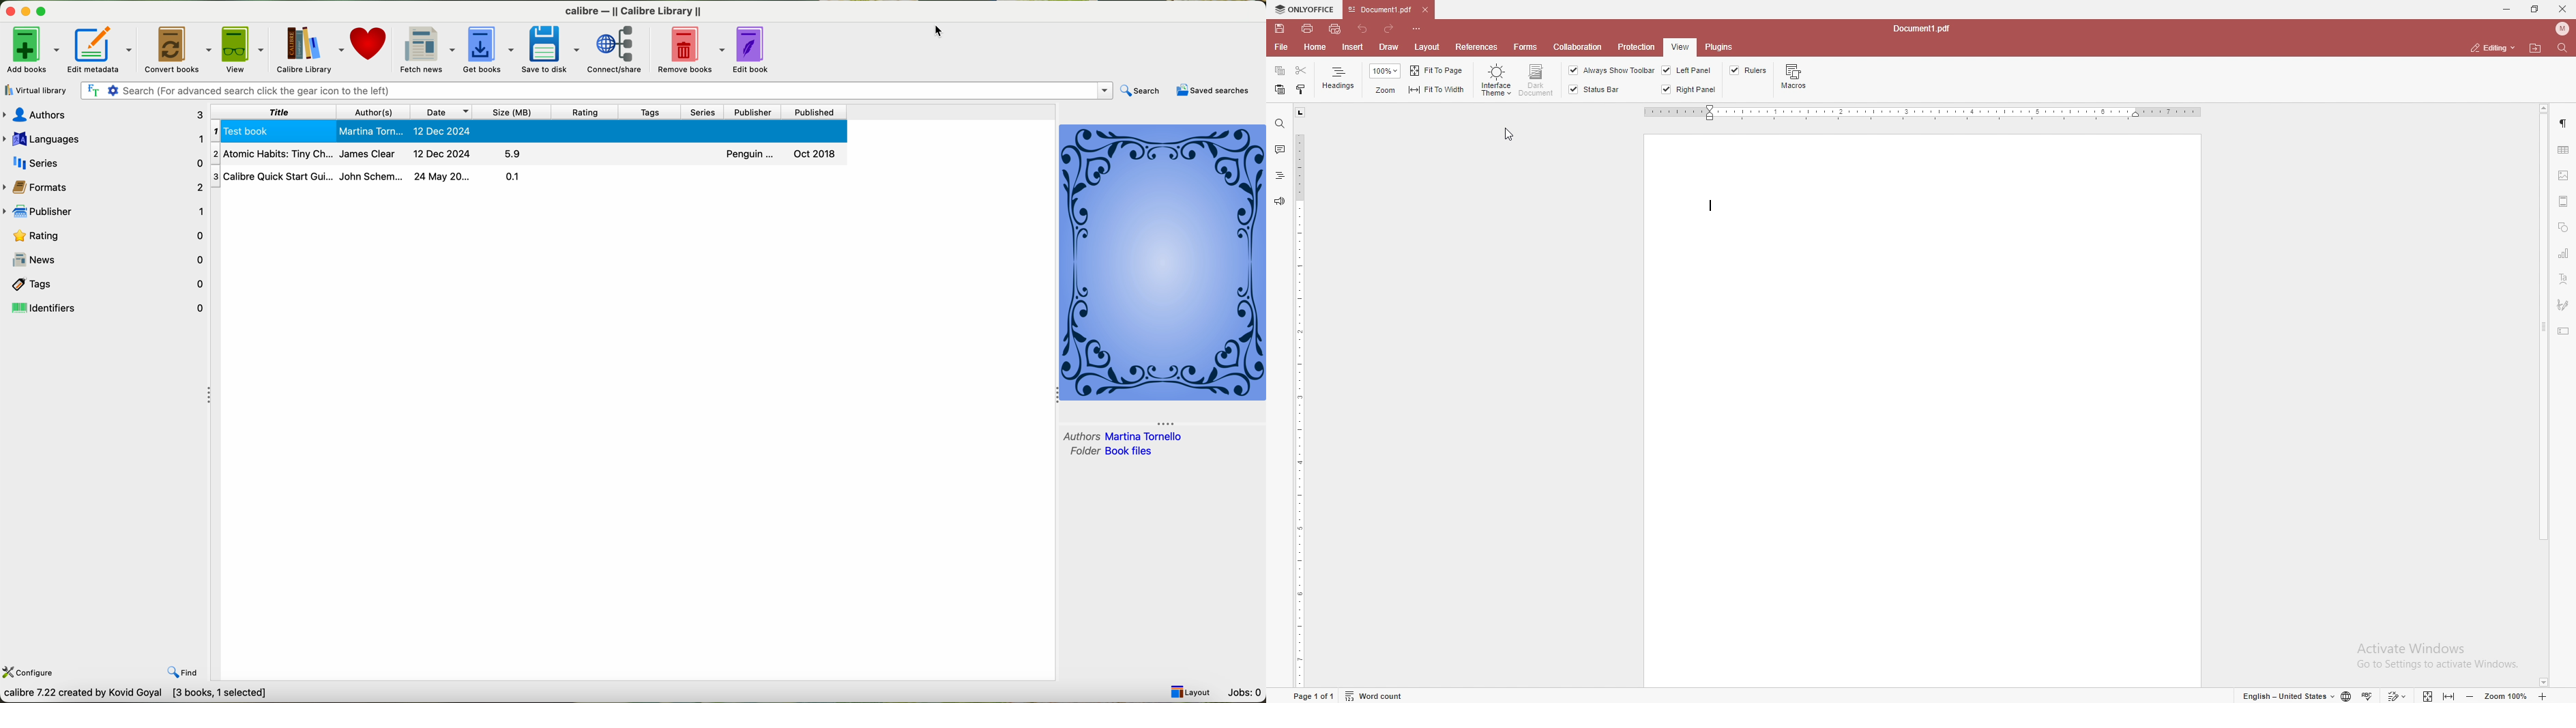  What do you see at coordinates (1308, 29) in the screenshot?
I see `print` at bounding box center [1308, 29].